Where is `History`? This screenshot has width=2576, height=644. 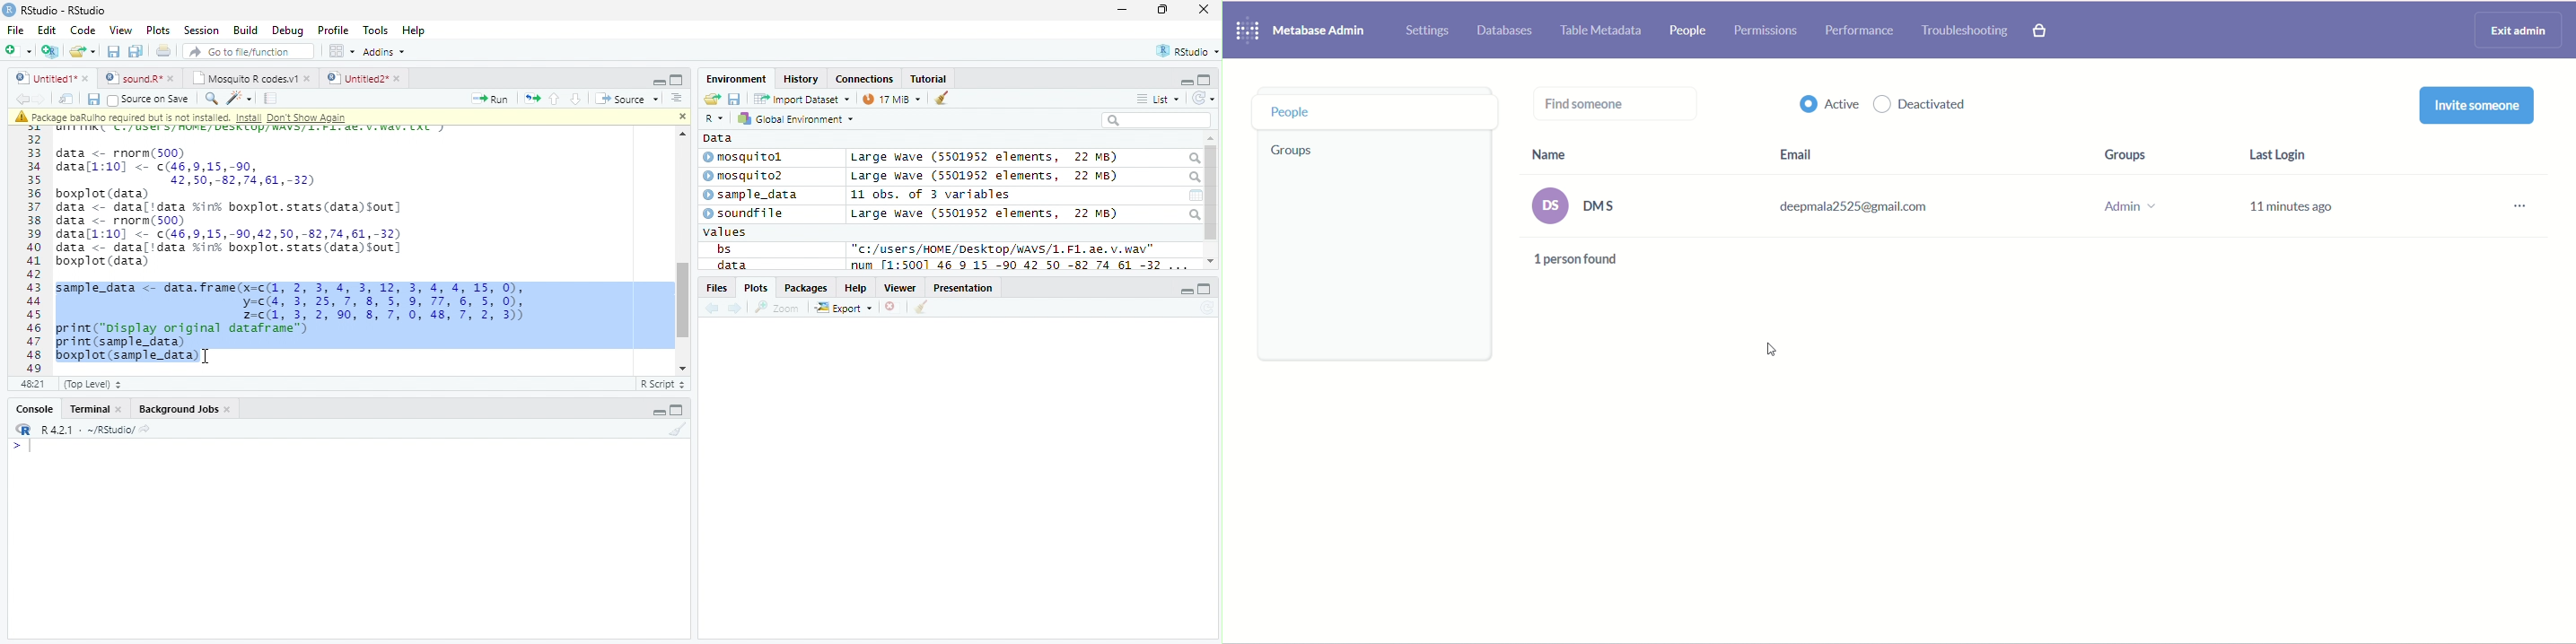 History is located at coordinates (801, 79).